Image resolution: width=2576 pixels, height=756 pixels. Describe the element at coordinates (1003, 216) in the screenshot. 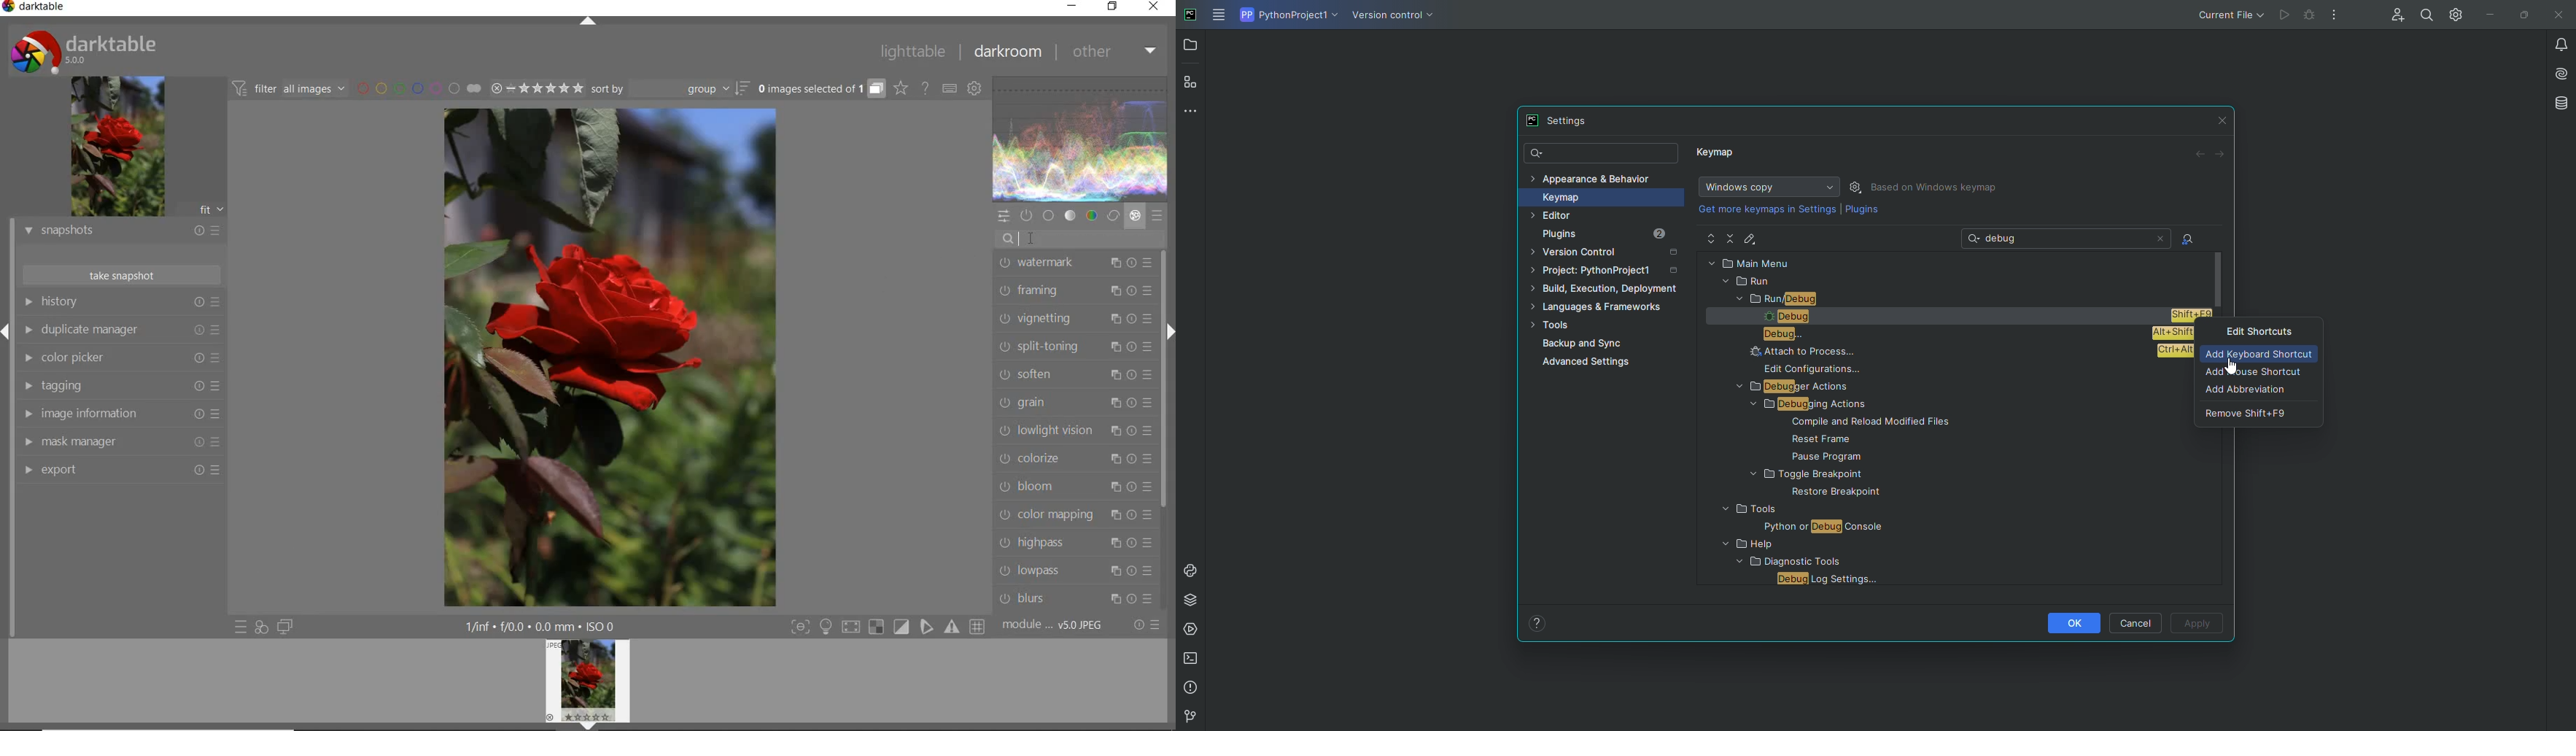

I see `quick access panel` at that location.